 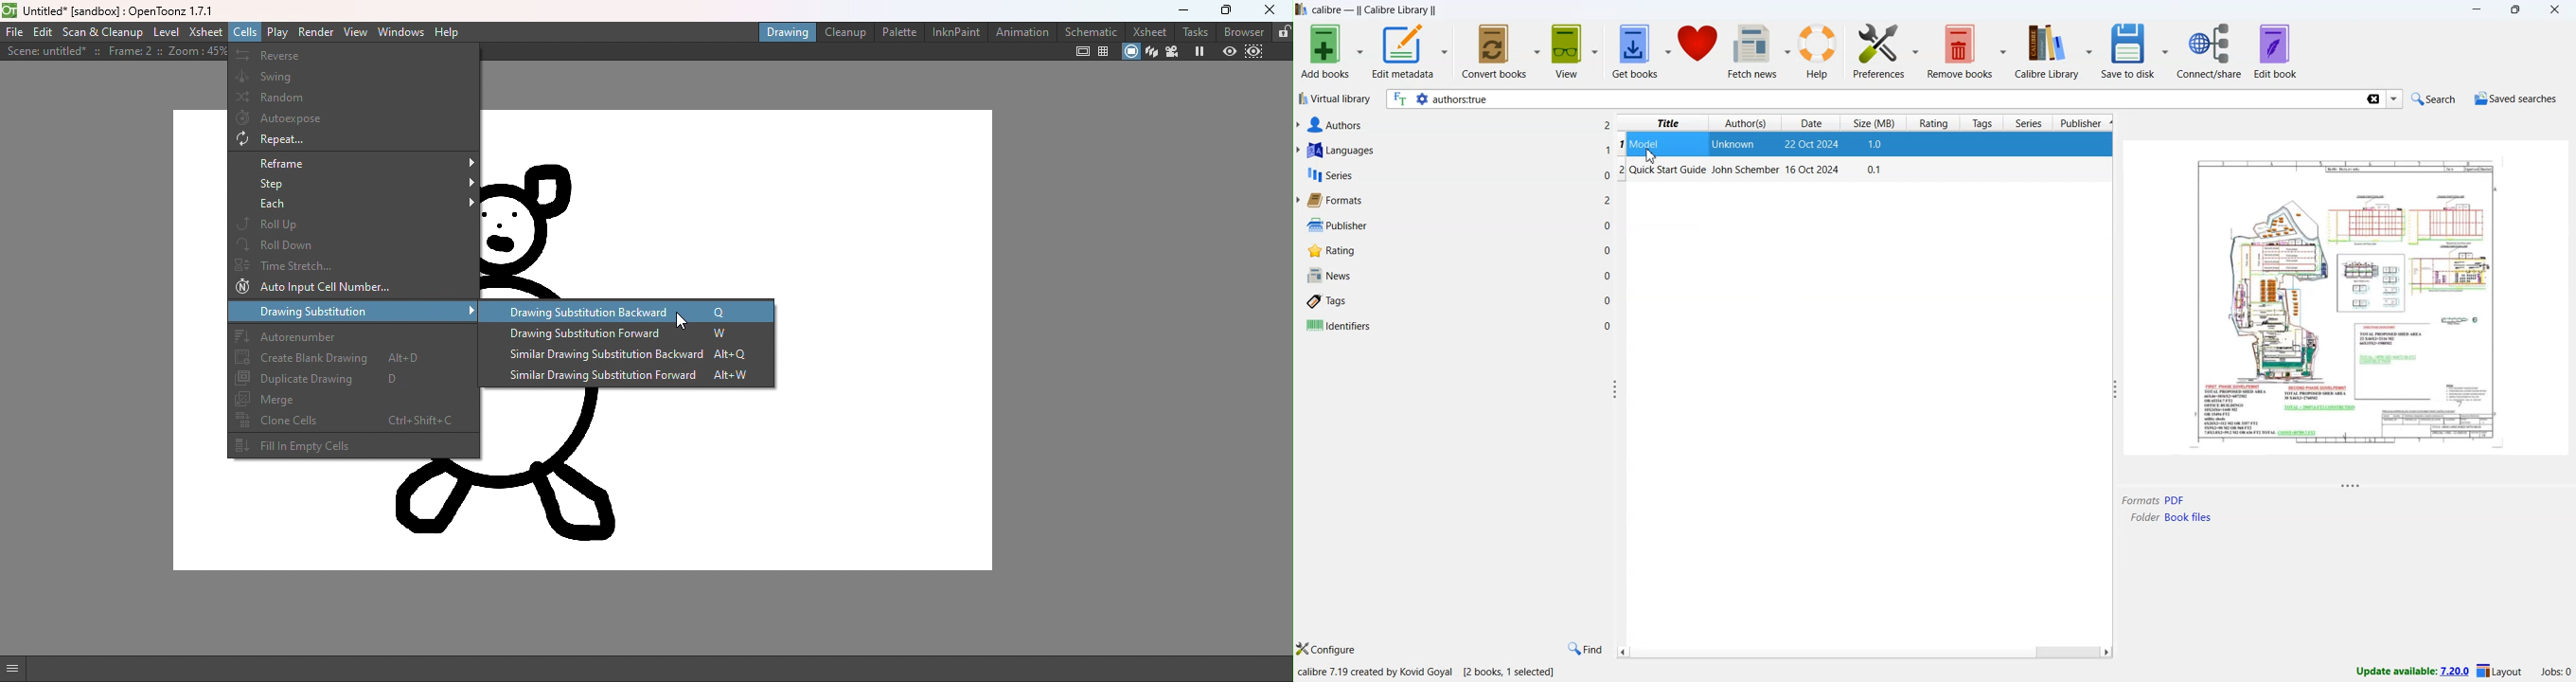 I want to click on help, so click(x=1821, y=53).